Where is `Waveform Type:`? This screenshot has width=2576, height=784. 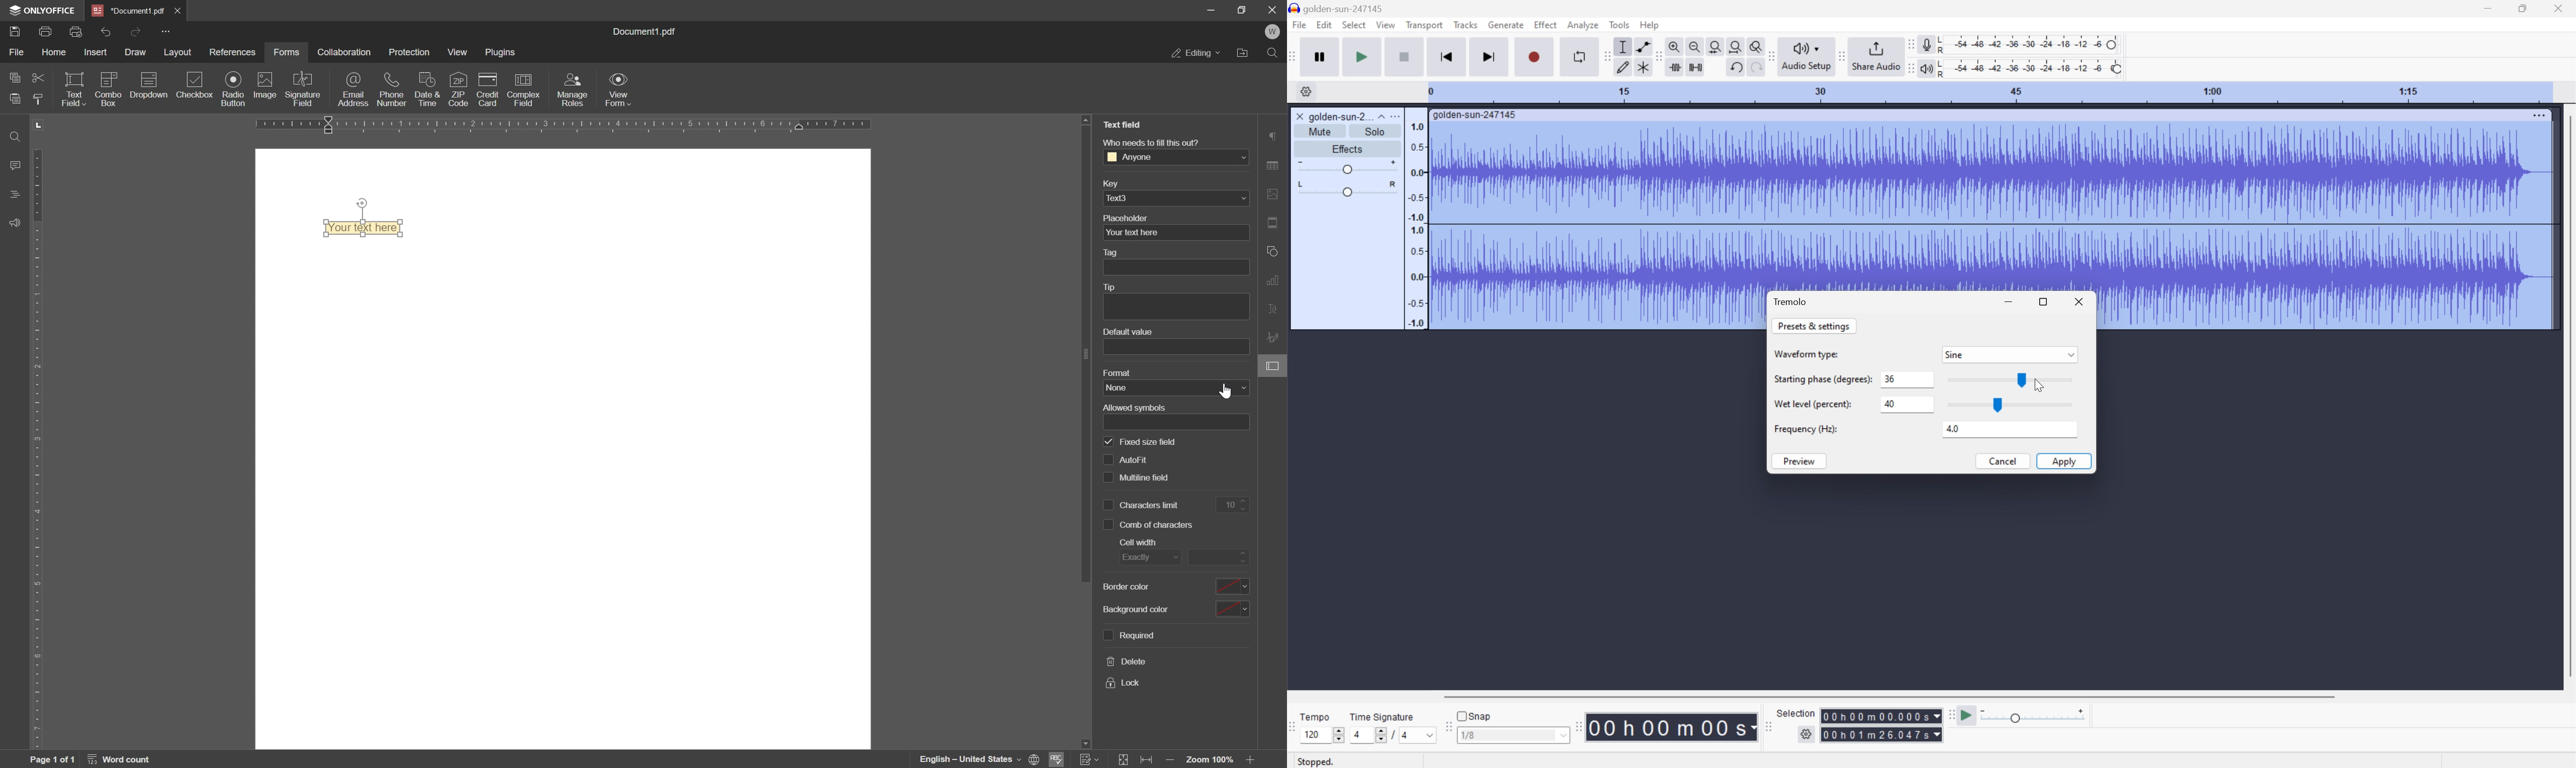 Waveform Type: is located at coordinates (1809, 354).